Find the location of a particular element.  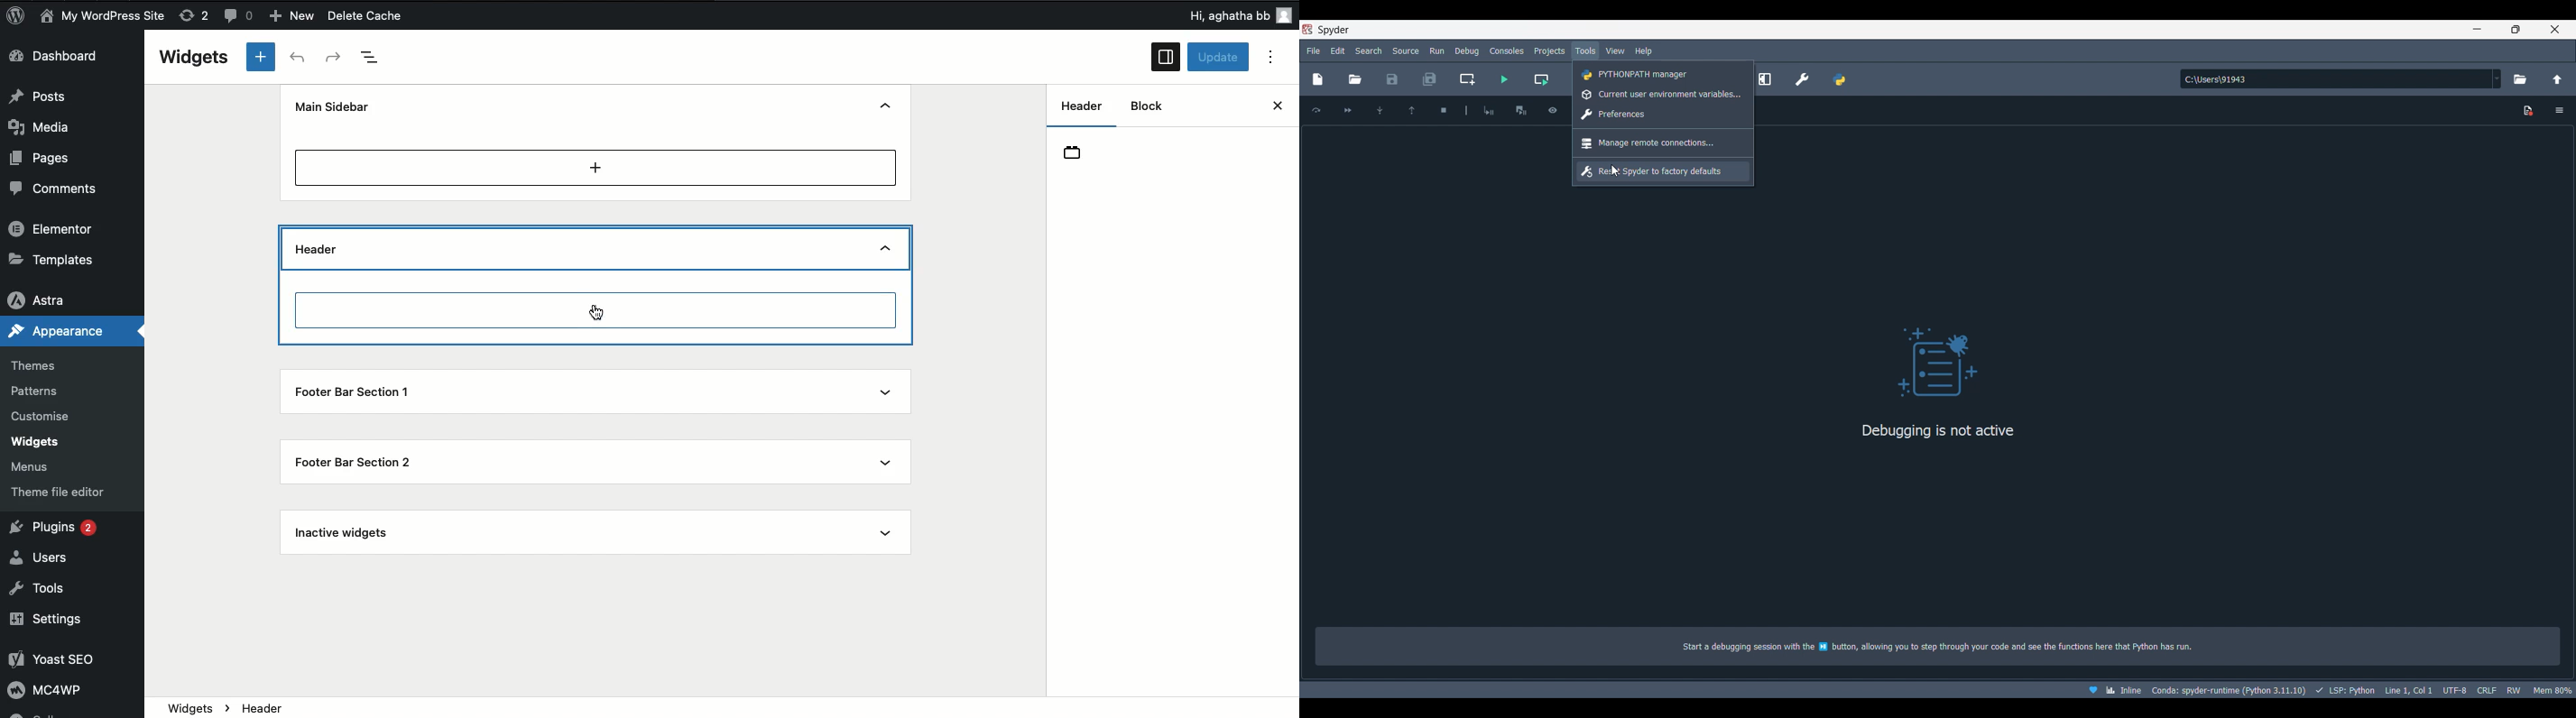

widgets is located at coordinates (722, 708).